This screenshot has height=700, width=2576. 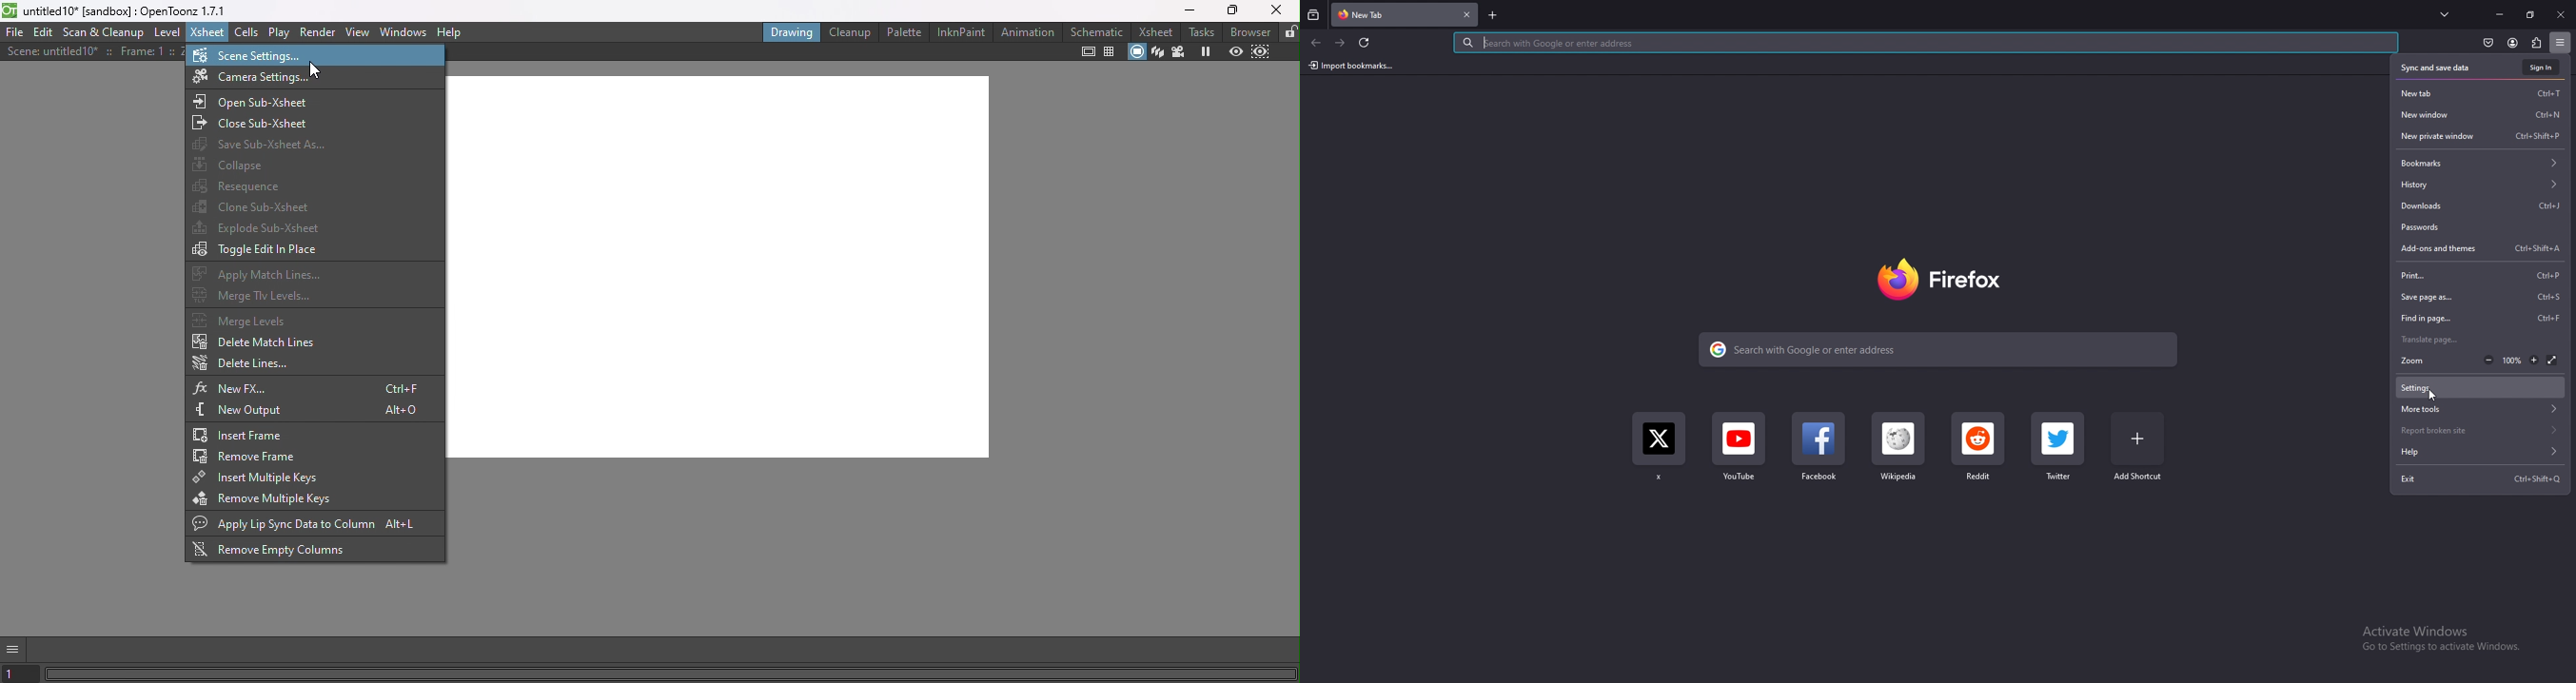 What do you see at coordinates (118, 12) in the screenshot?
I see `File name` at bounding box center [118, 12].